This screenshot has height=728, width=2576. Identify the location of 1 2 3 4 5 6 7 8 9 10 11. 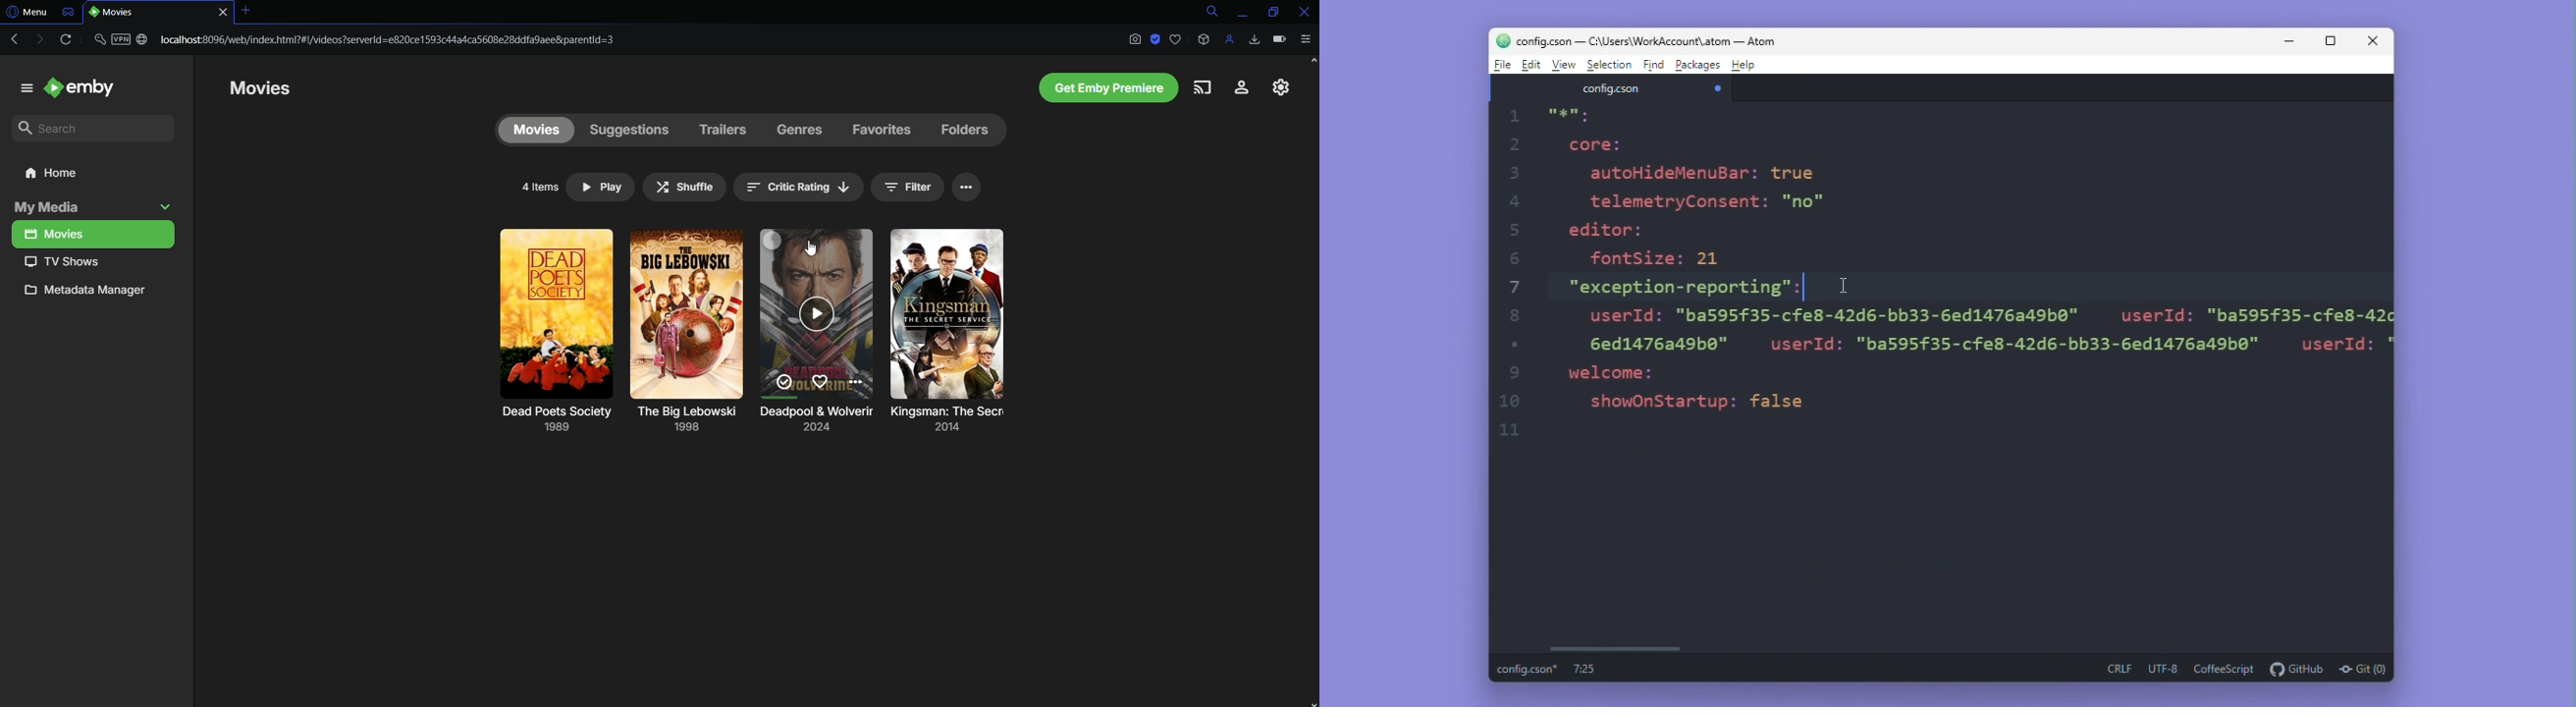
(1515, 275).